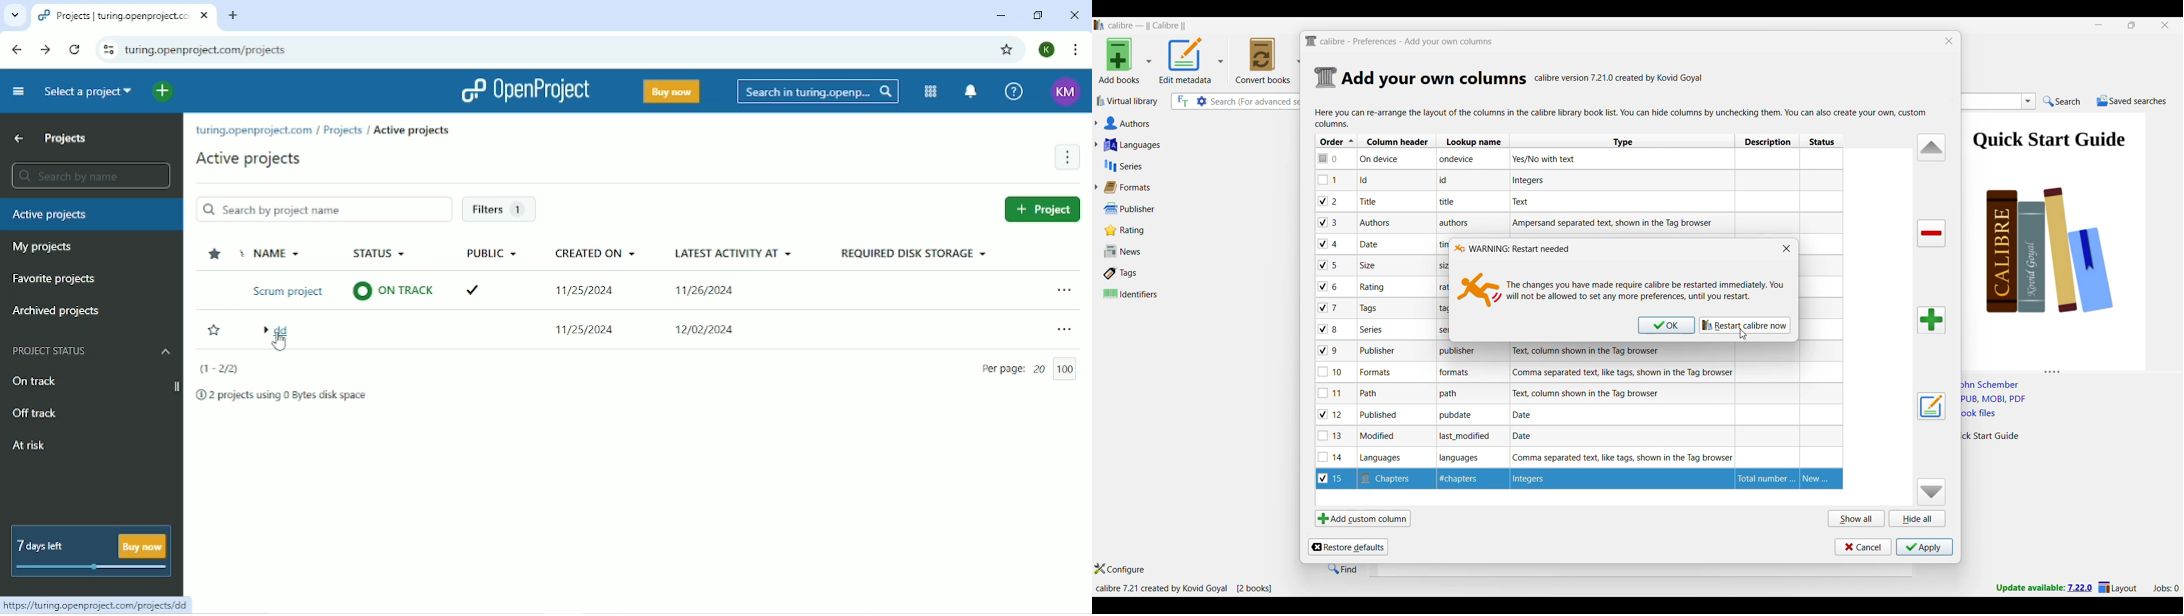  Describe the element at coordinates (1126, 60) in the screenshot. I see `Add book options` at that location.